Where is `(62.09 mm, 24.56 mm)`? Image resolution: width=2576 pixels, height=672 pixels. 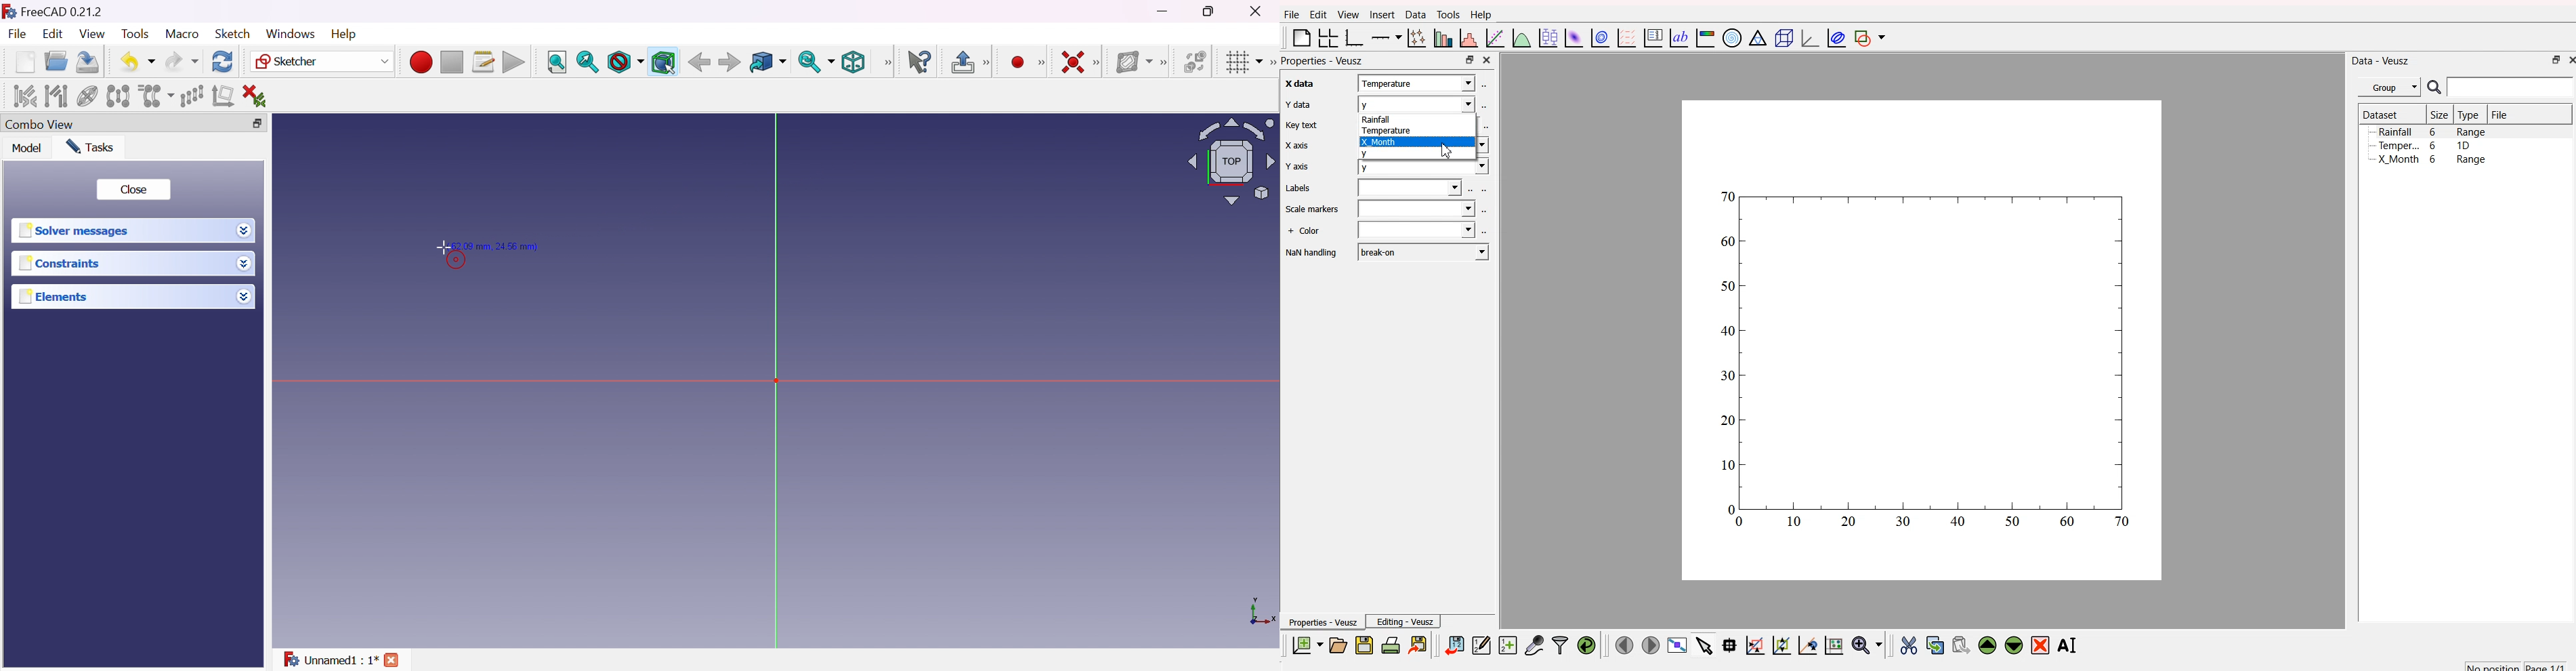 (62.09 mm, 24.56 mm) is located at coordinates (500, 247).